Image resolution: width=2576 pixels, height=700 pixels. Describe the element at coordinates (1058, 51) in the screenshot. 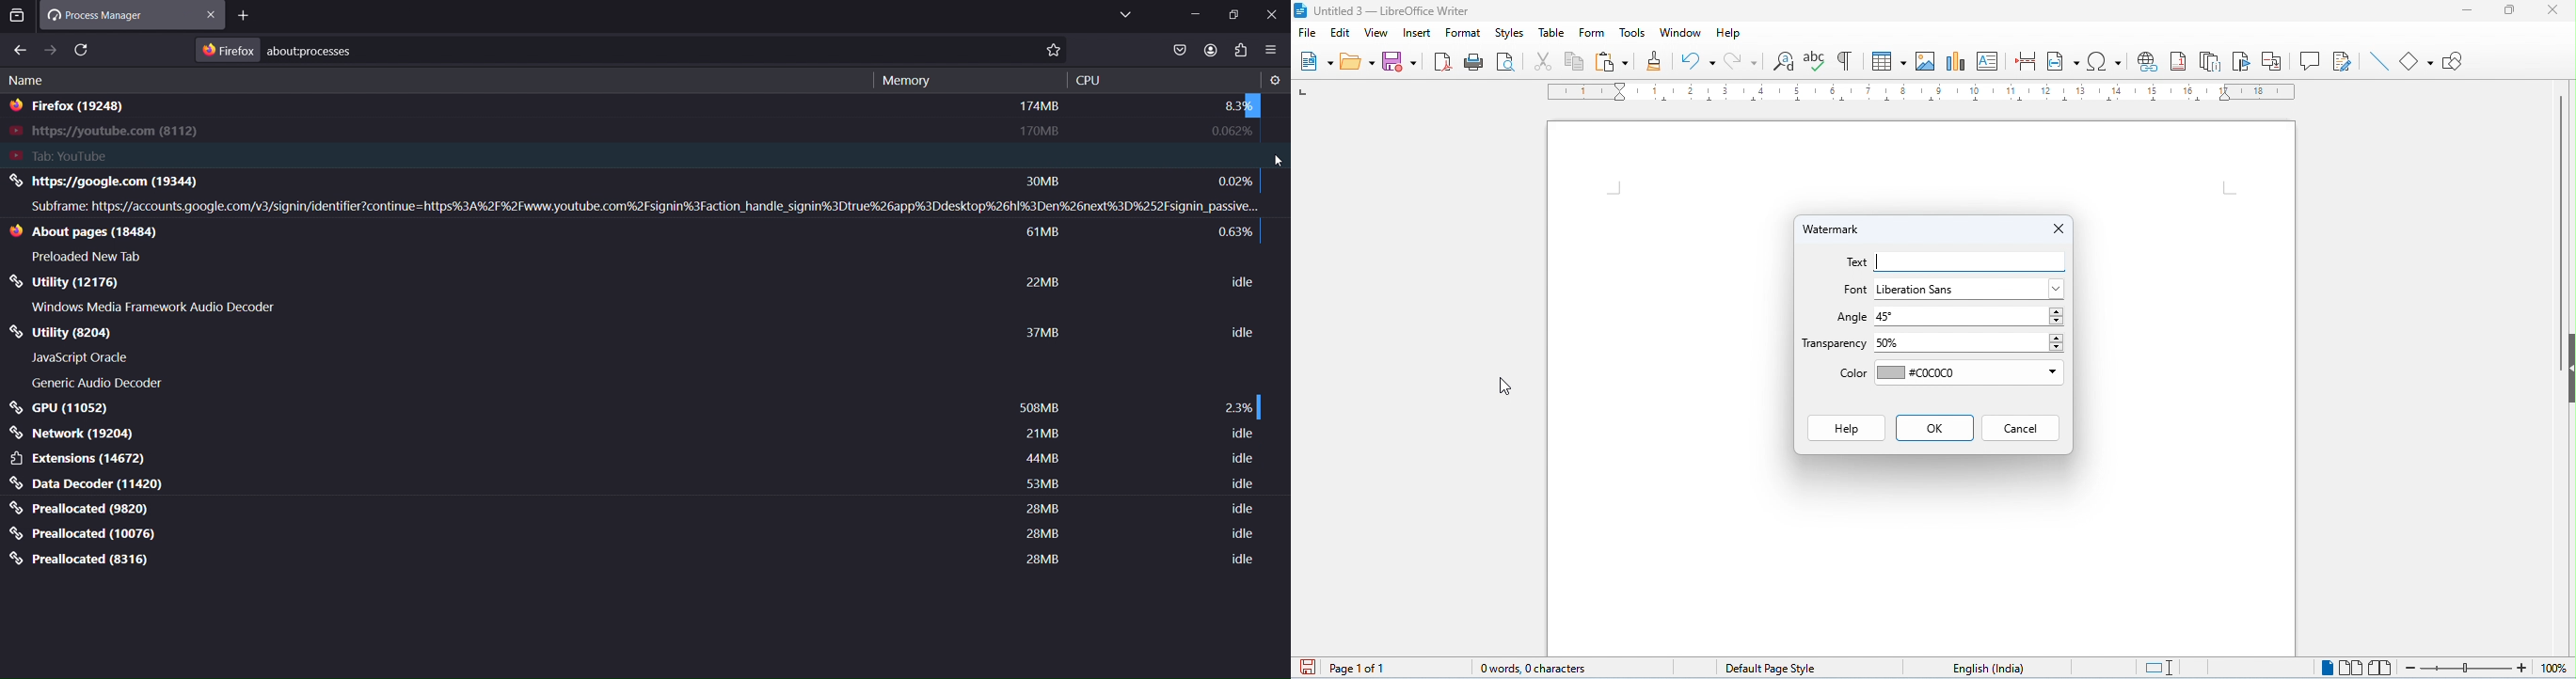

I see `bookmark page` at that location.